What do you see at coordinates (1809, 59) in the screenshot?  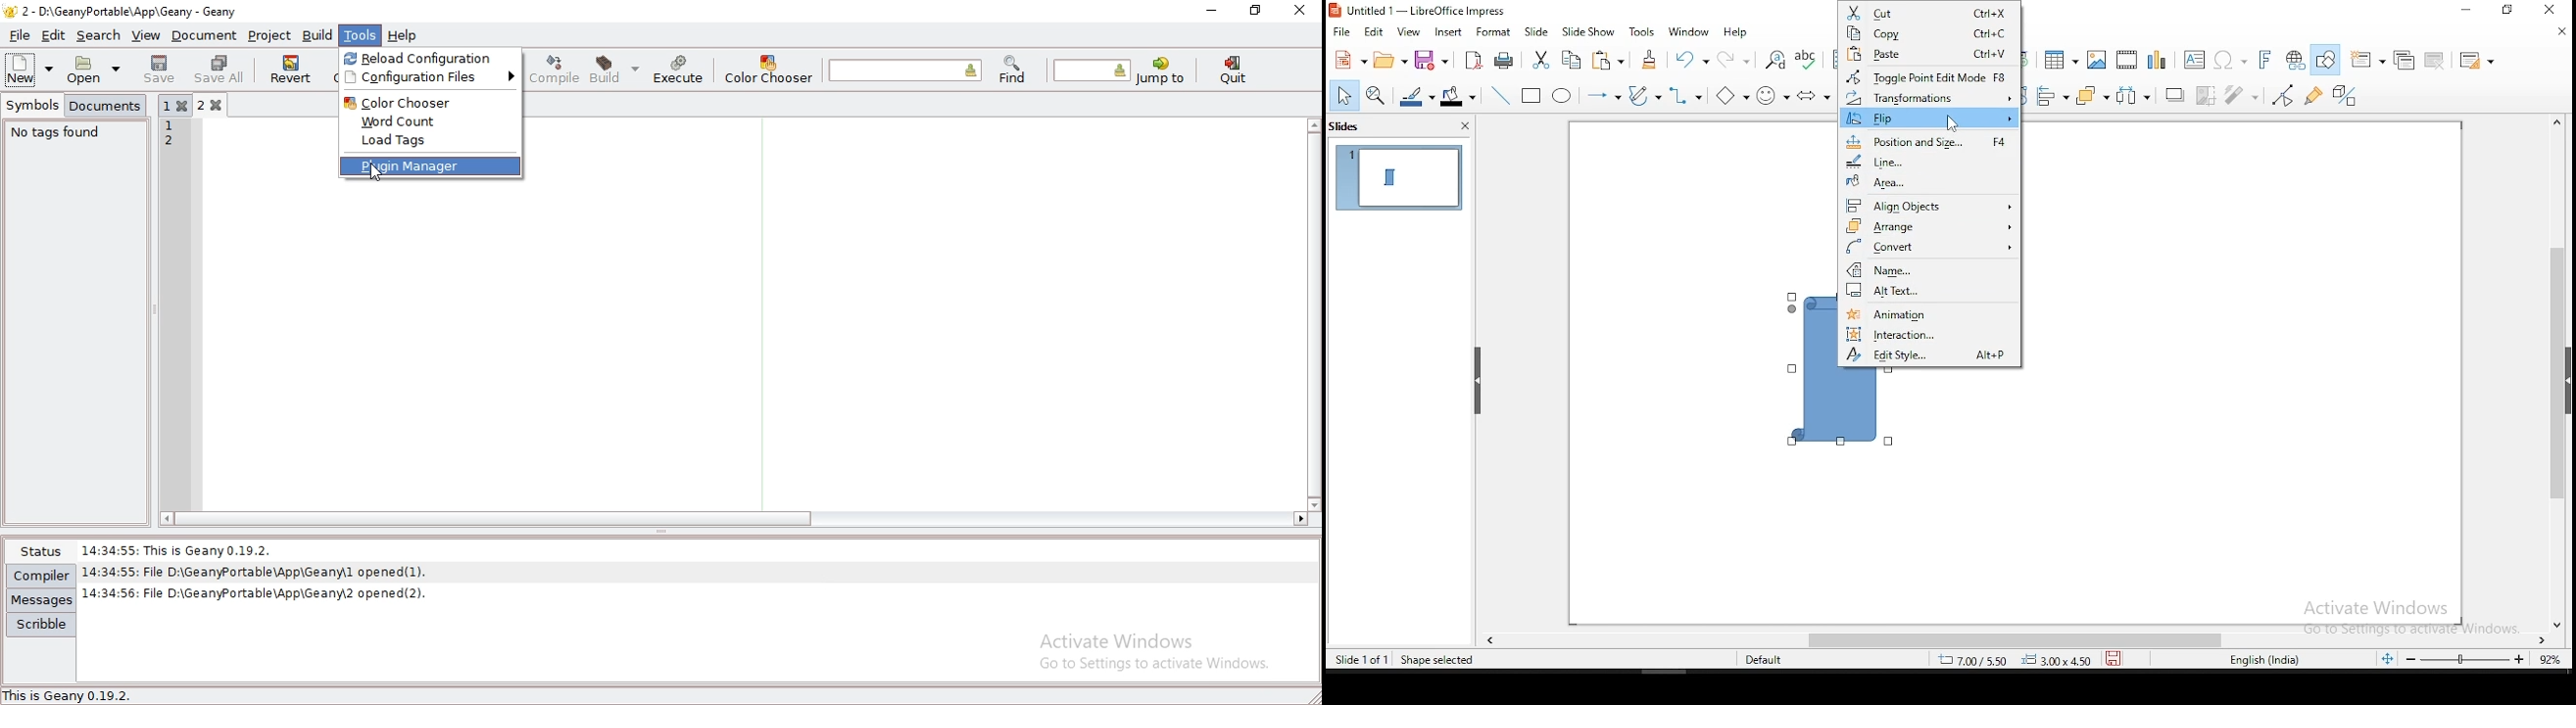 I see `spell check` at bounding box center [1809, 59].